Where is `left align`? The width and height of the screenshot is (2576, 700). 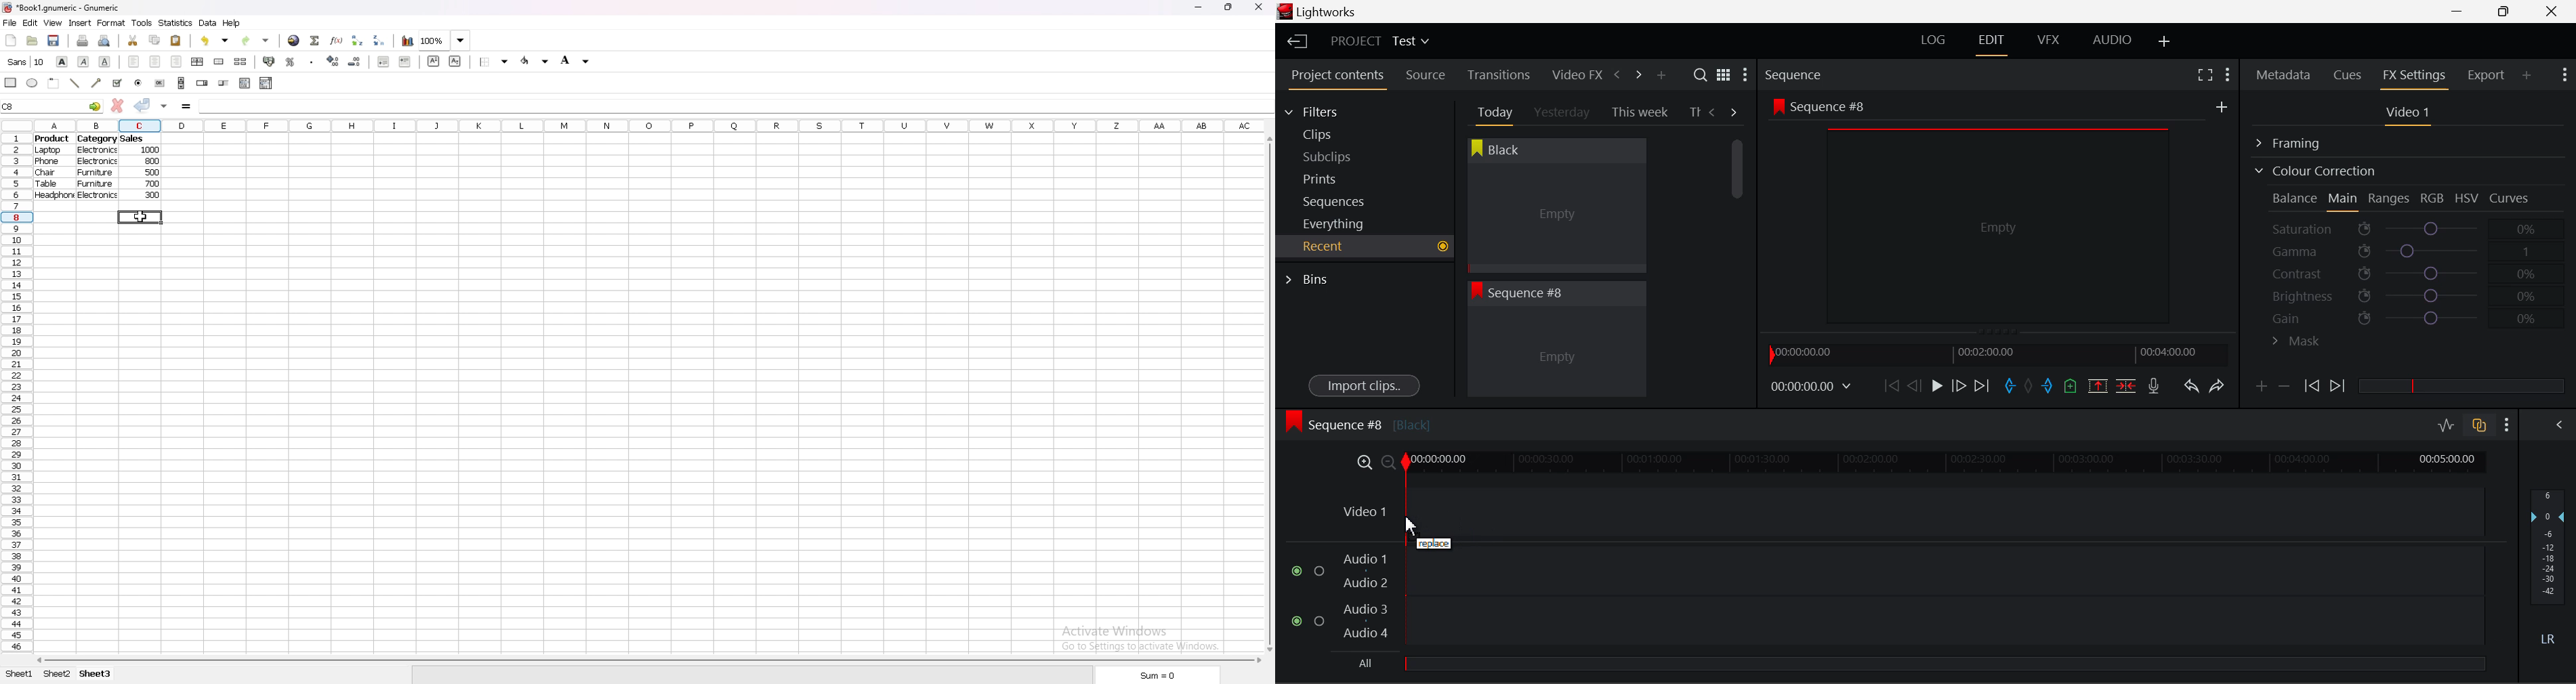 left align is located at coordinates (134, 62).